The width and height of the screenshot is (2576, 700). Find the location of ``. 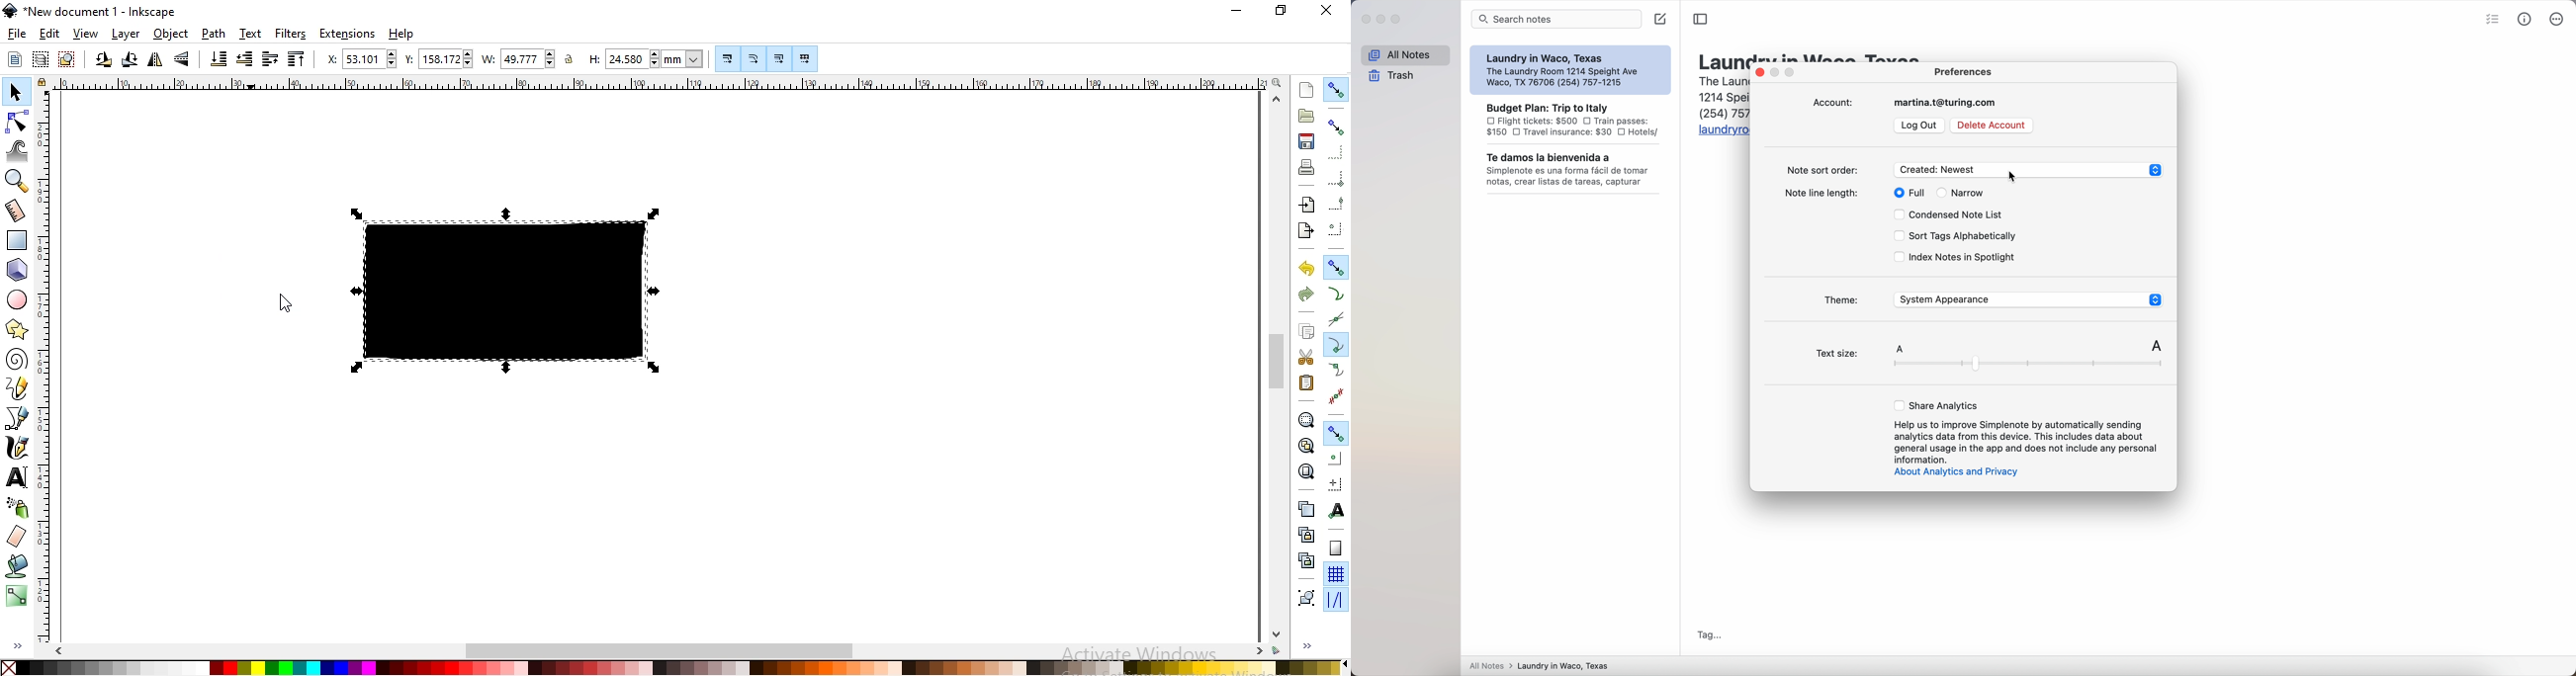

 is located at coordinates (1336, 396).